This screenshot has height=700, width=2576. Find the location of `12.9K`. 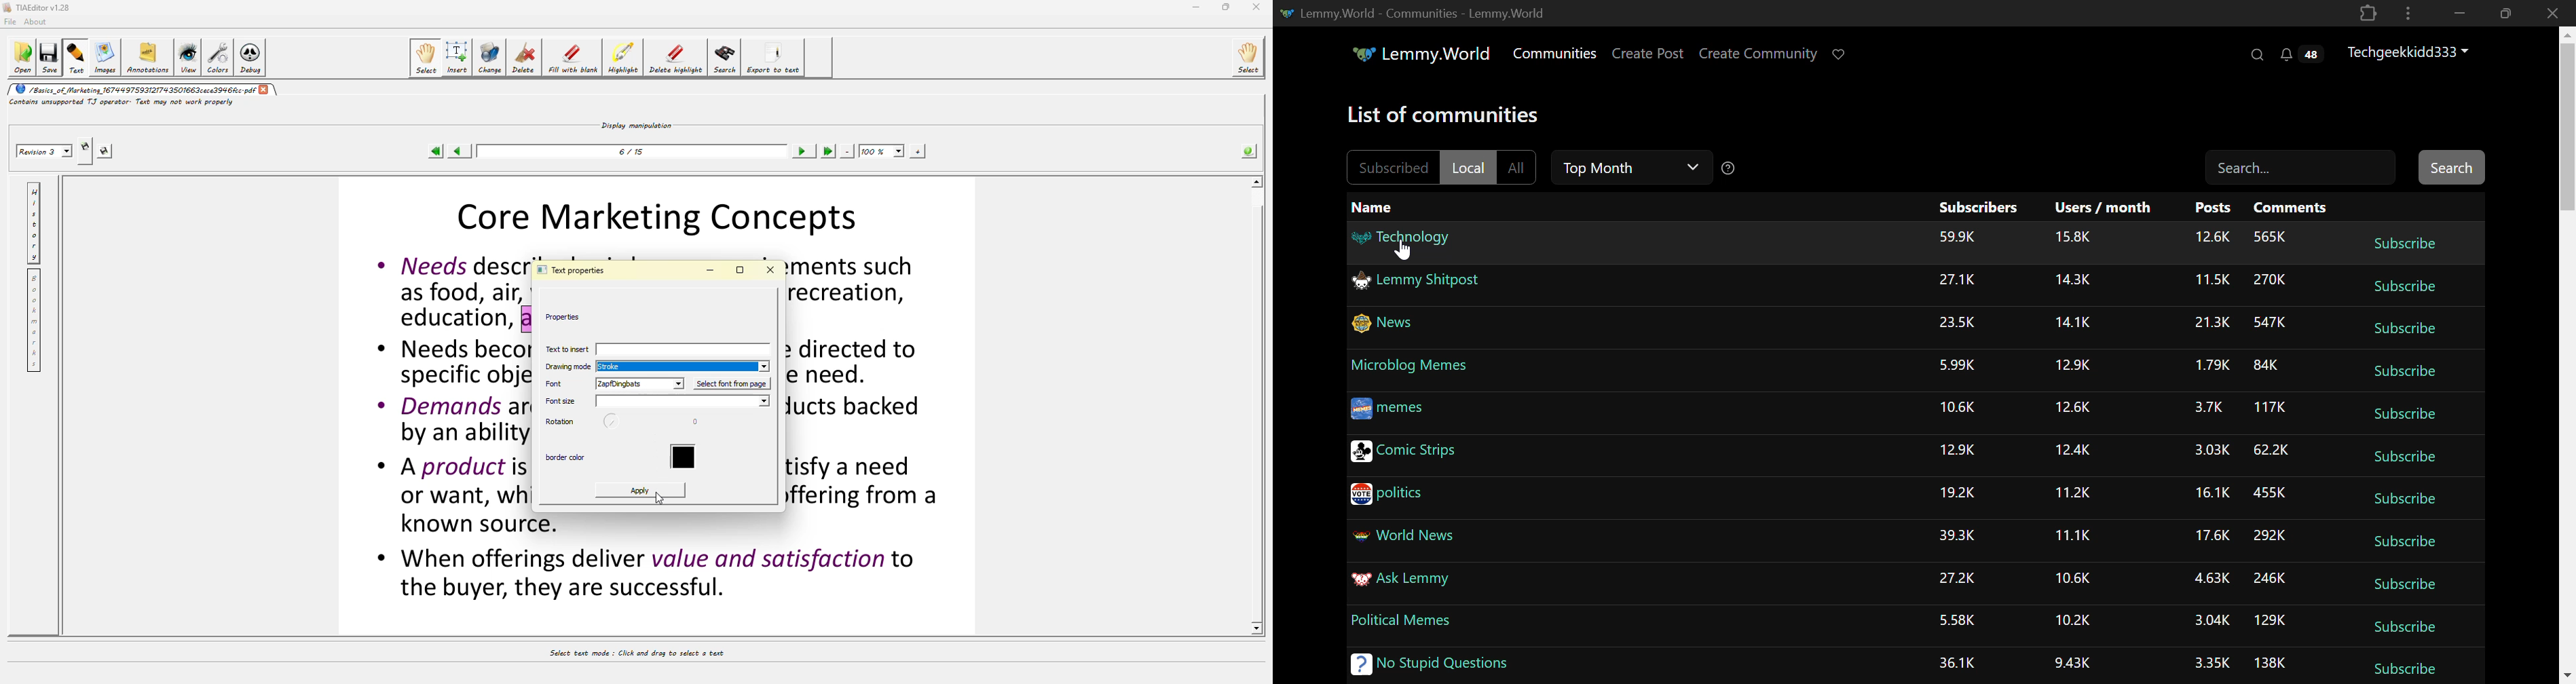

12.9K is located at coordinates (2074, 367).